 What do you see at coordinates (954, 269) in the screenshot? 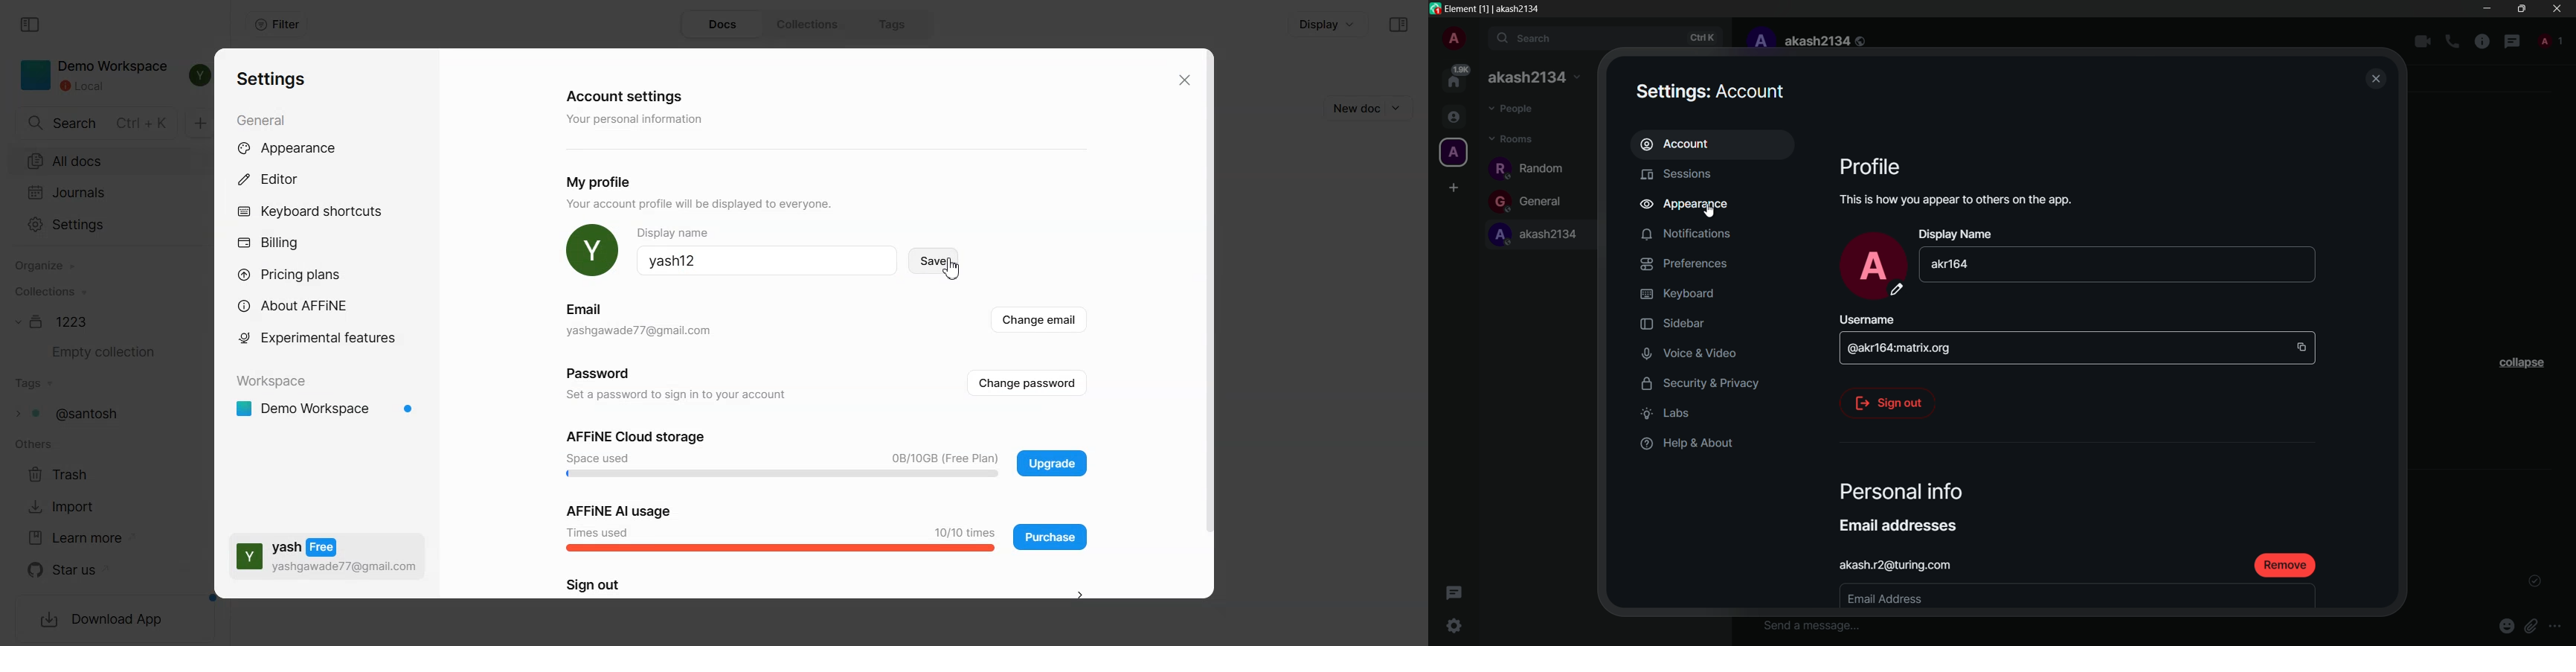
I see `Cursor` at bounding box center [954, 269].